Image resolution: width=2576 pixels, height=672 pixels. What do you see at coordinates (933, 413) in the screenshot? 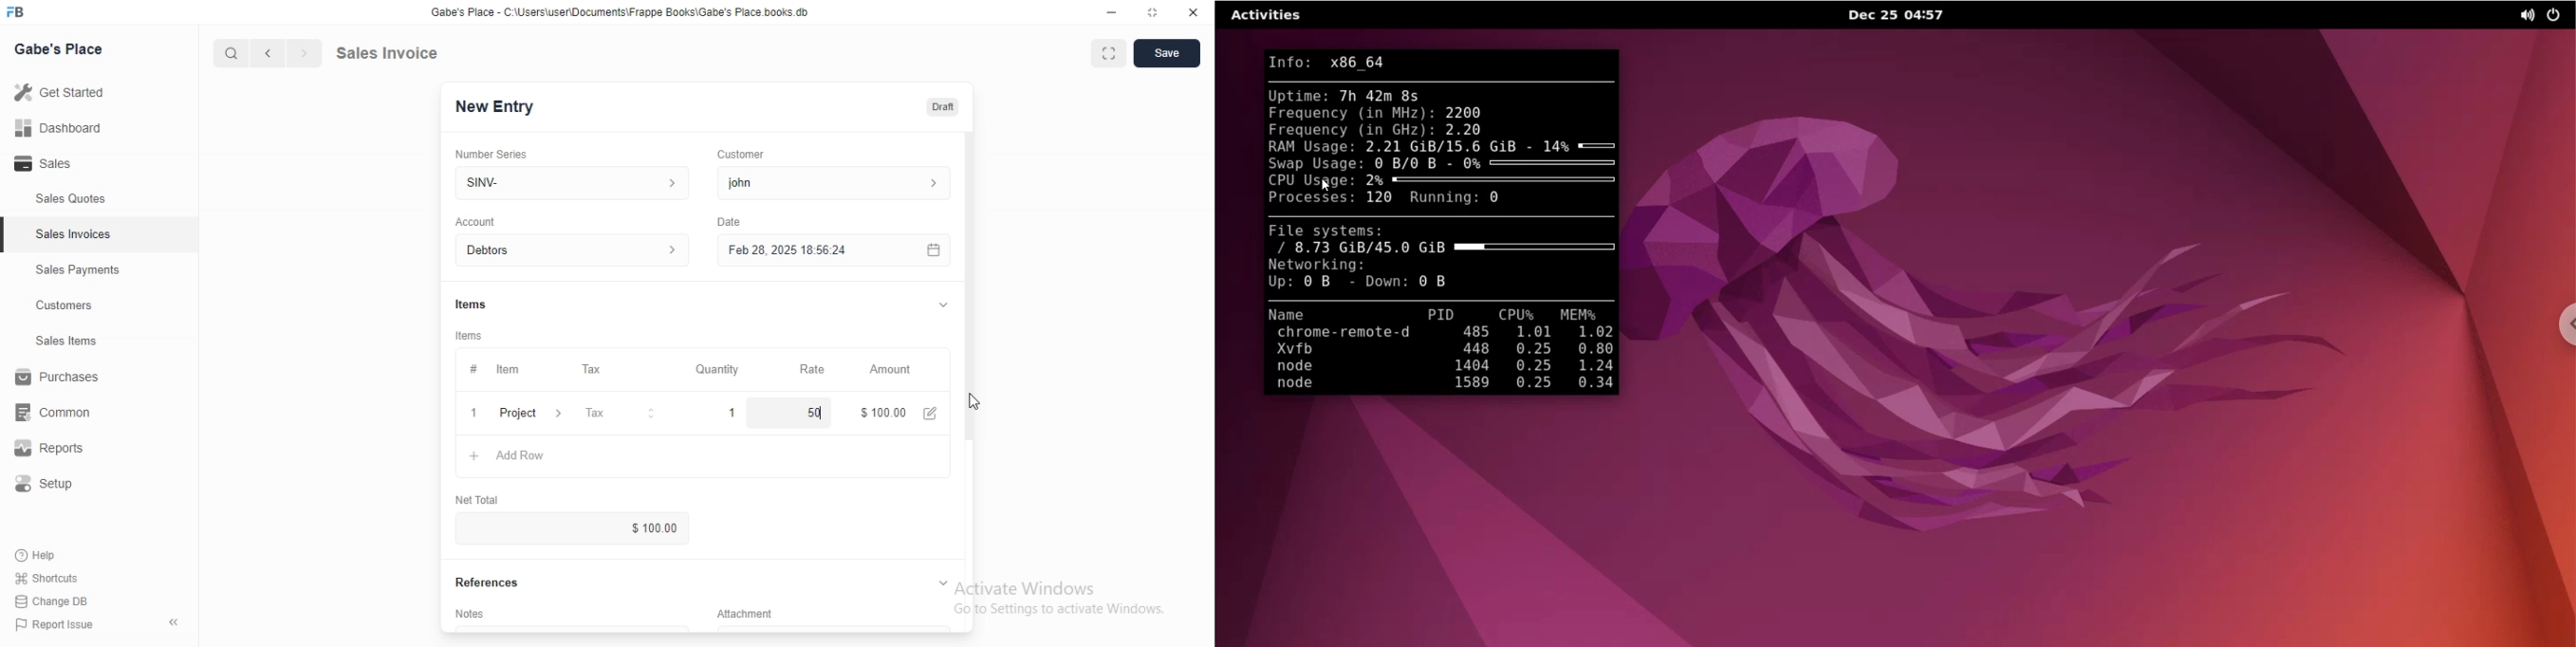
I see `edit` at bounding box center [933, 413].